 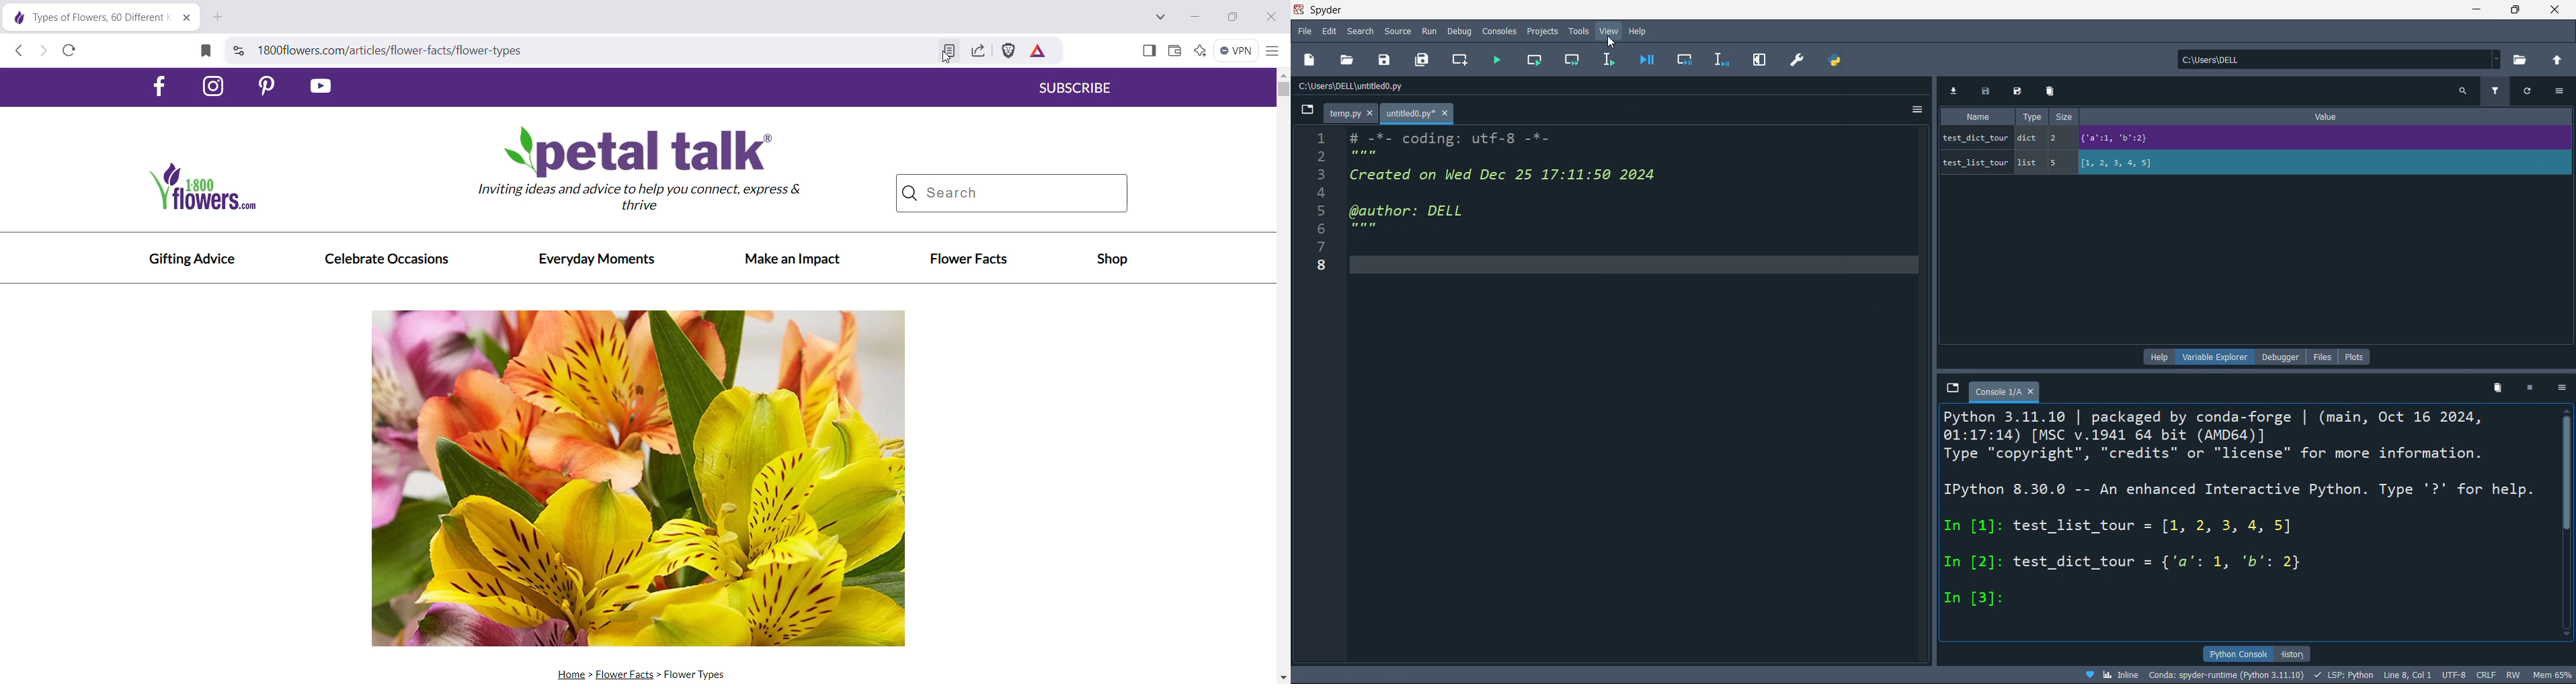 I want to click on stop, so click(x=2535, y=388).